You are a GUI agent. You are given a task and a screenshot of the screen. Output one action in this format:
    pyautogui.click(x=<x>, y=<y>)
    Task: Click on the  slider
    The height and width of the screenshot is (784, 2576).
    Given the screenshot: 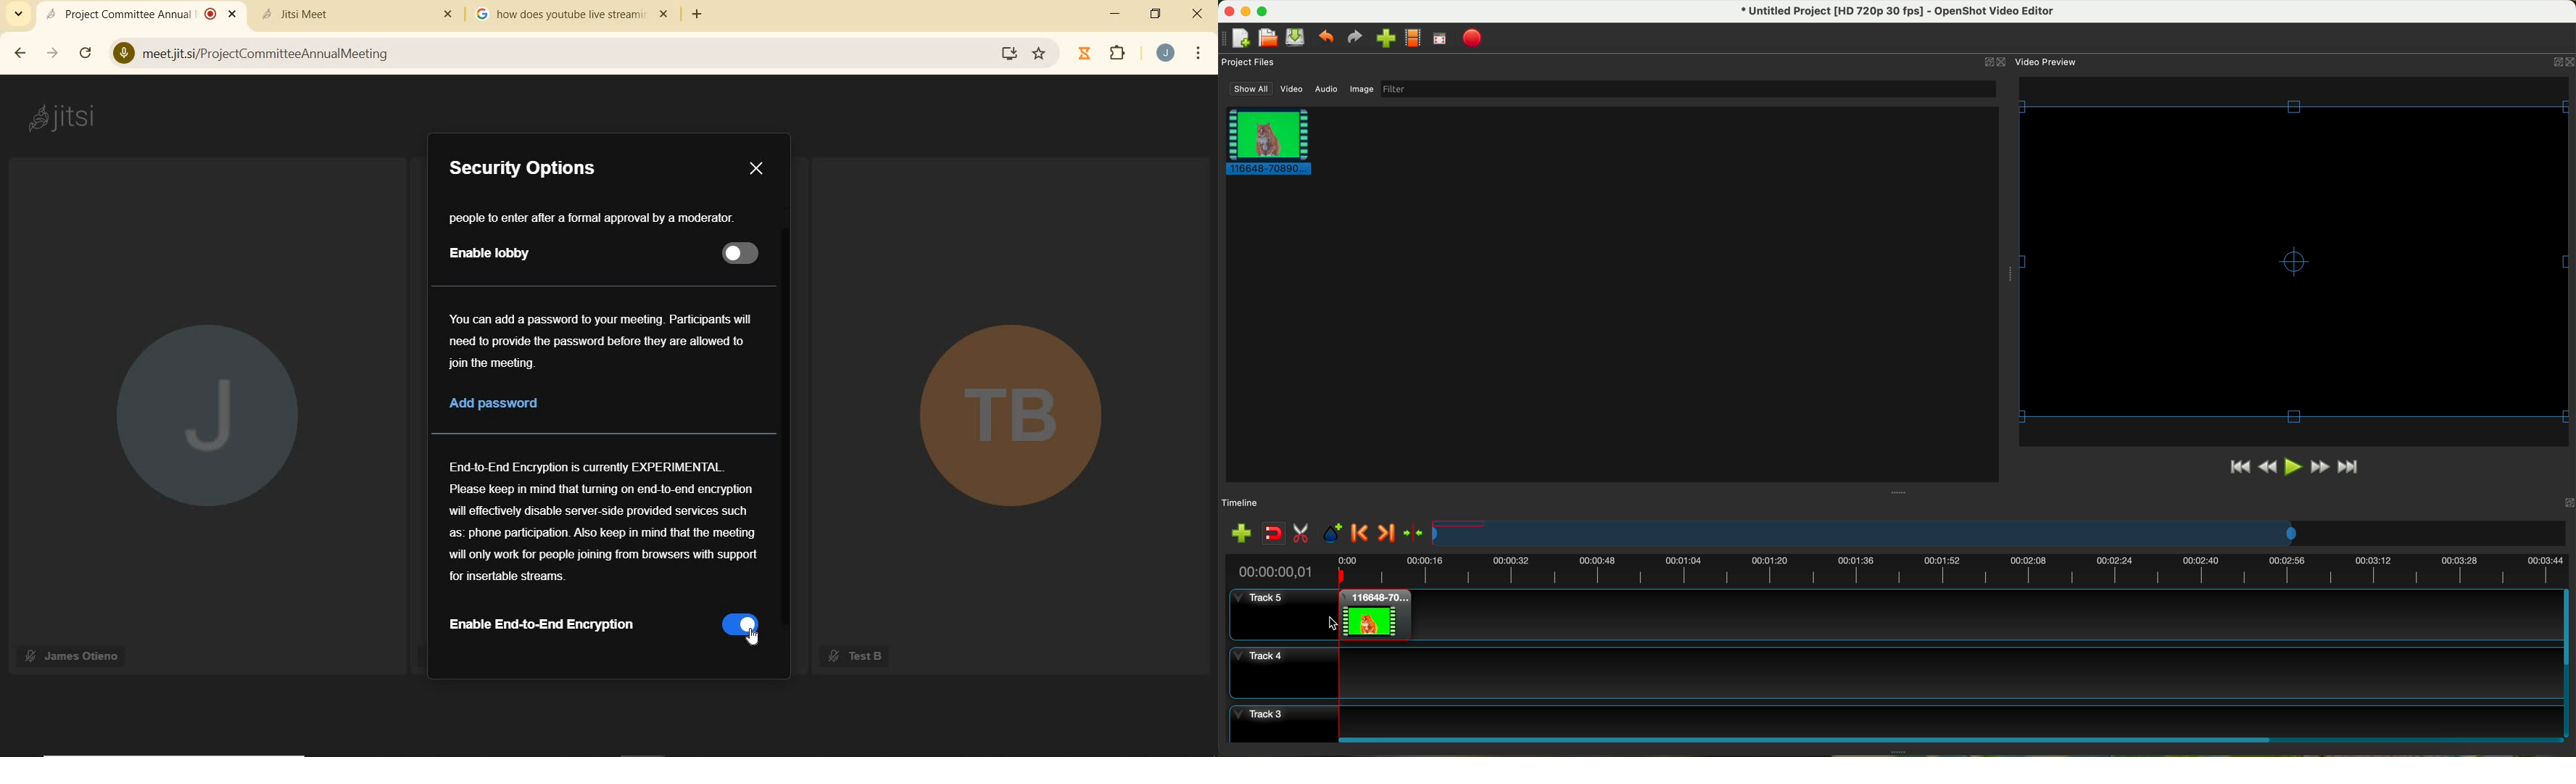 What is the action you would take?
    pyautogui.click(x=740, y=628)
    